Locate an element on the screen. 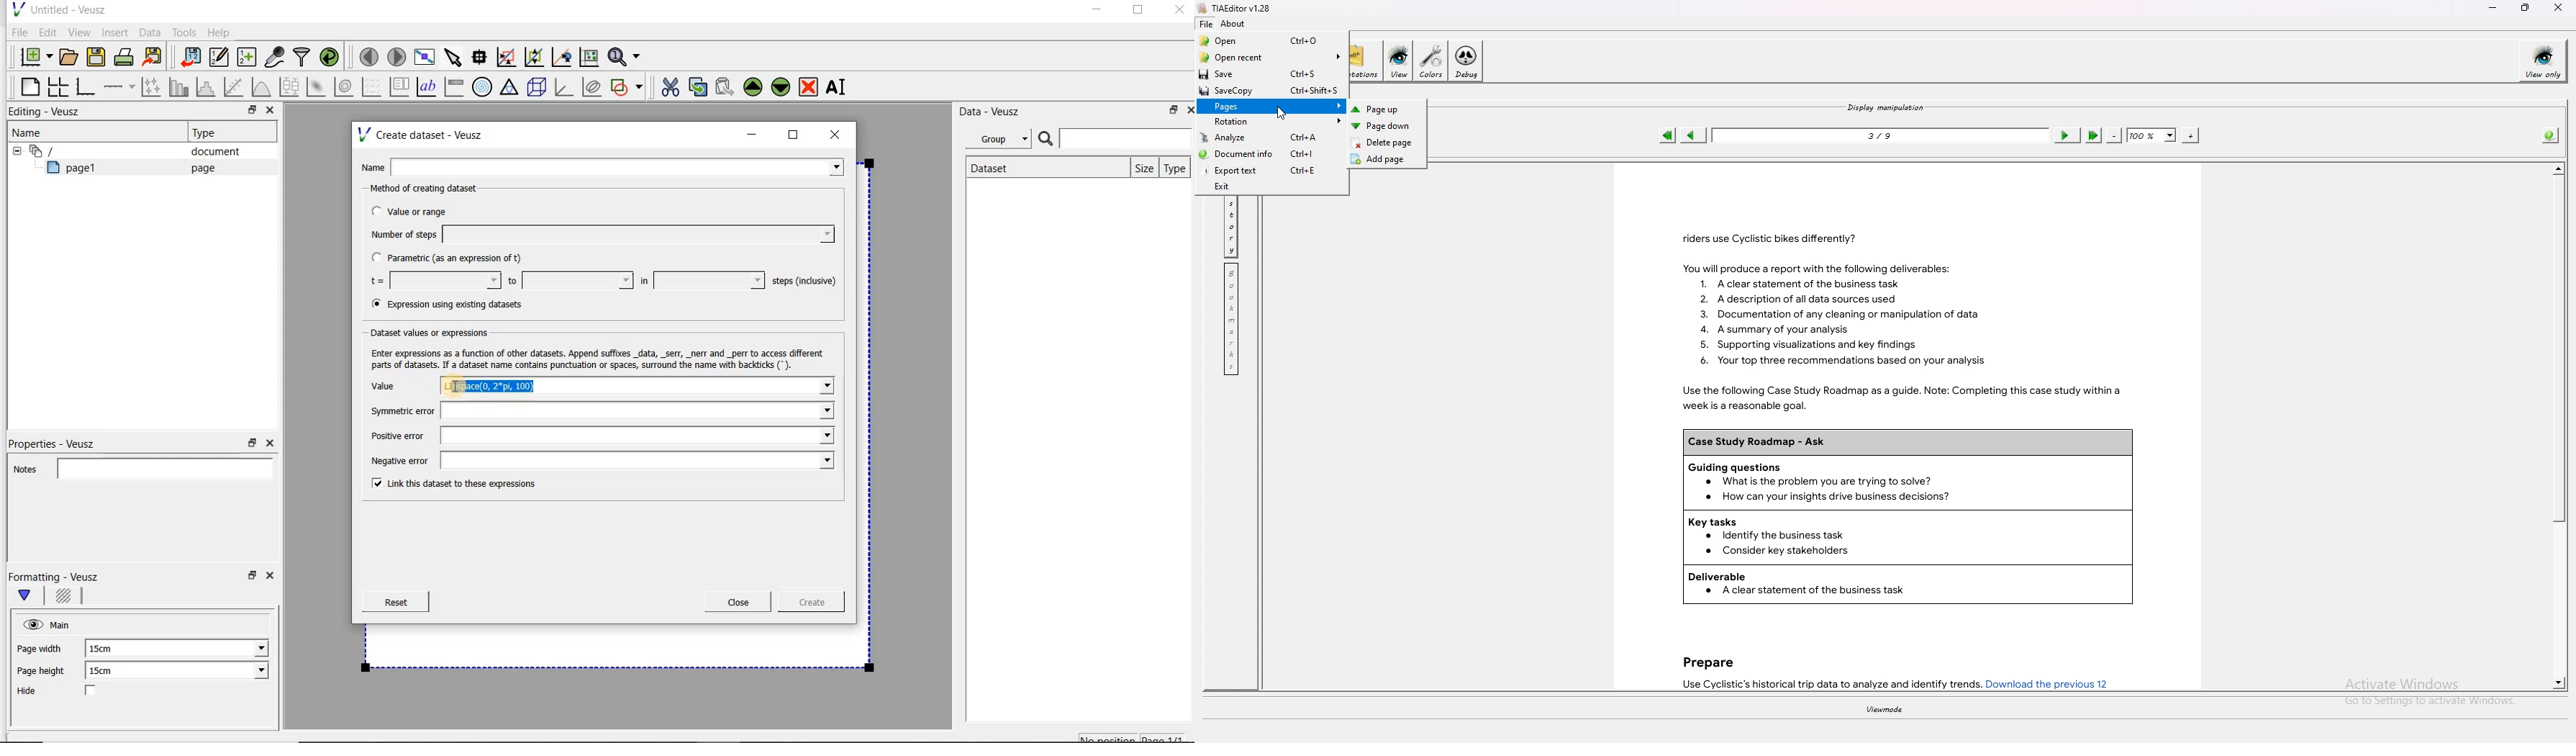 Image resolution: width=2576 pixels, height=756 pixels. View is located at coordinates (79, 31).